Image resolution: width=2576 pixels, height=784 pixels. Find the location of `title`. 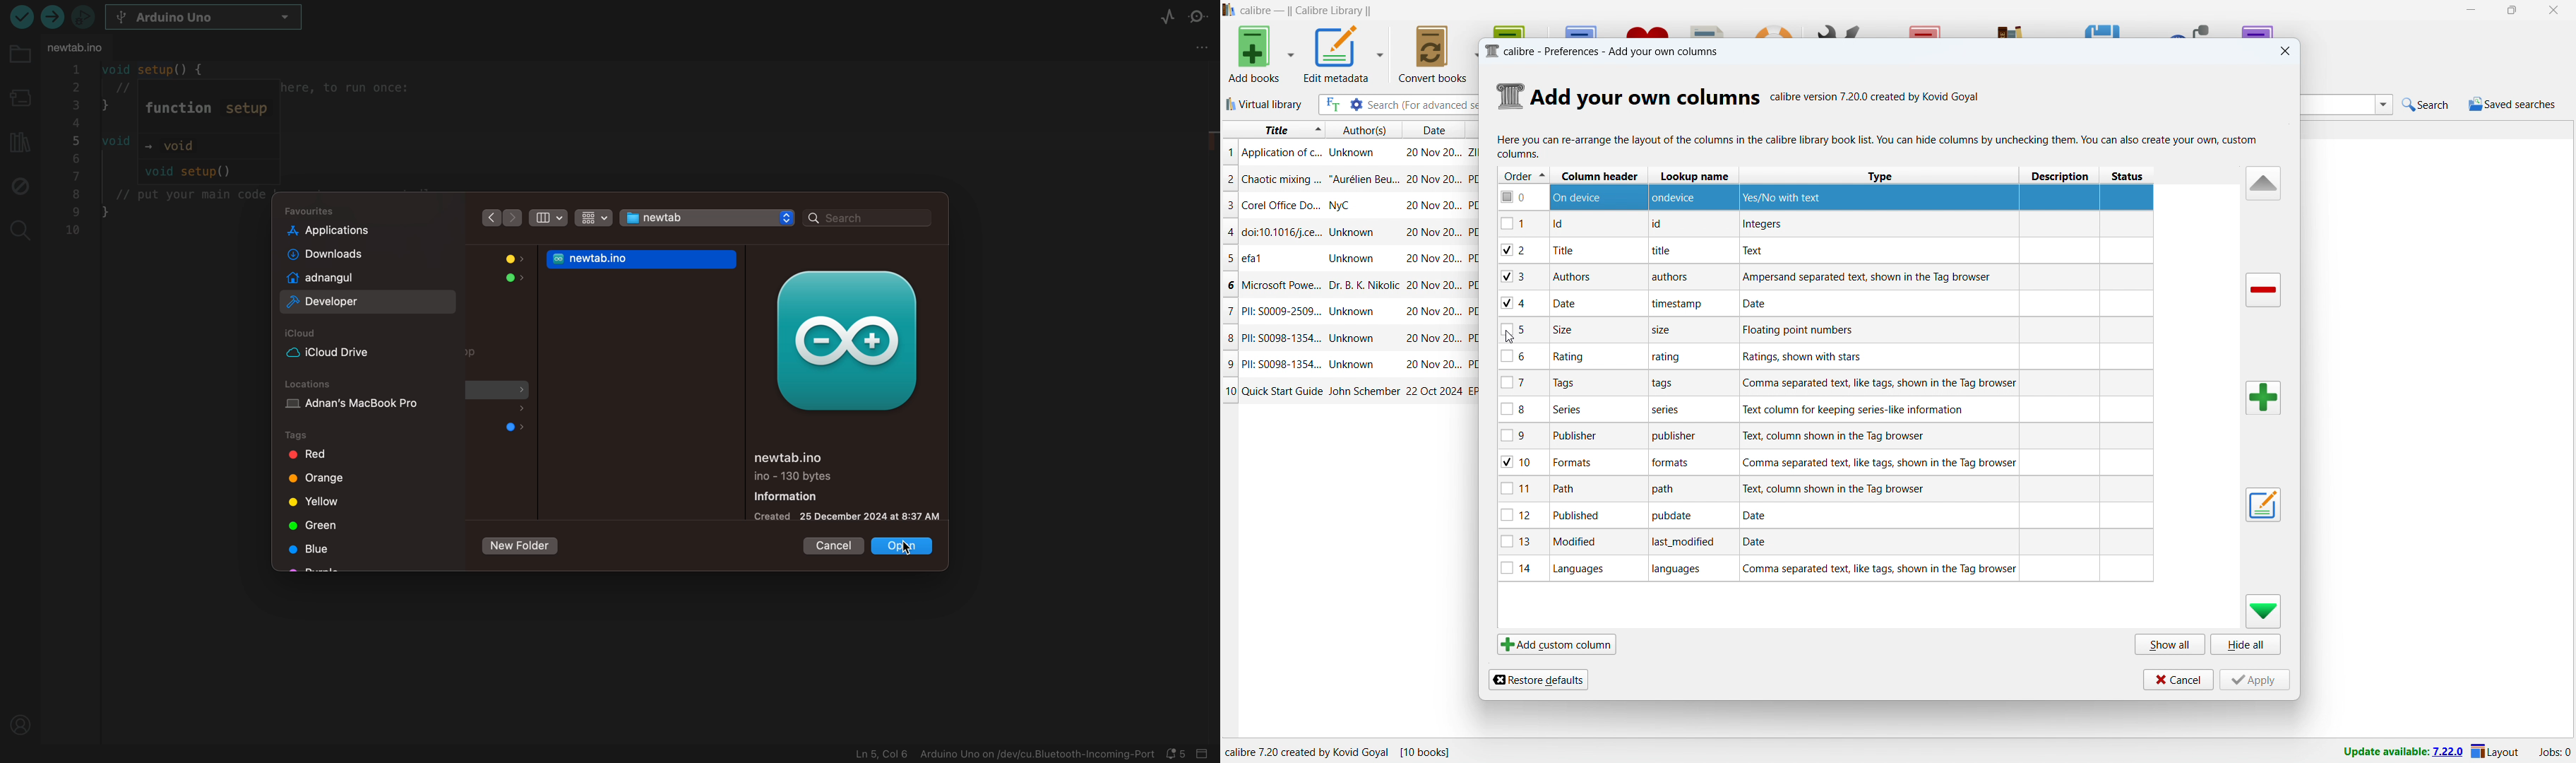

title is located at coordinates (1282, 286).